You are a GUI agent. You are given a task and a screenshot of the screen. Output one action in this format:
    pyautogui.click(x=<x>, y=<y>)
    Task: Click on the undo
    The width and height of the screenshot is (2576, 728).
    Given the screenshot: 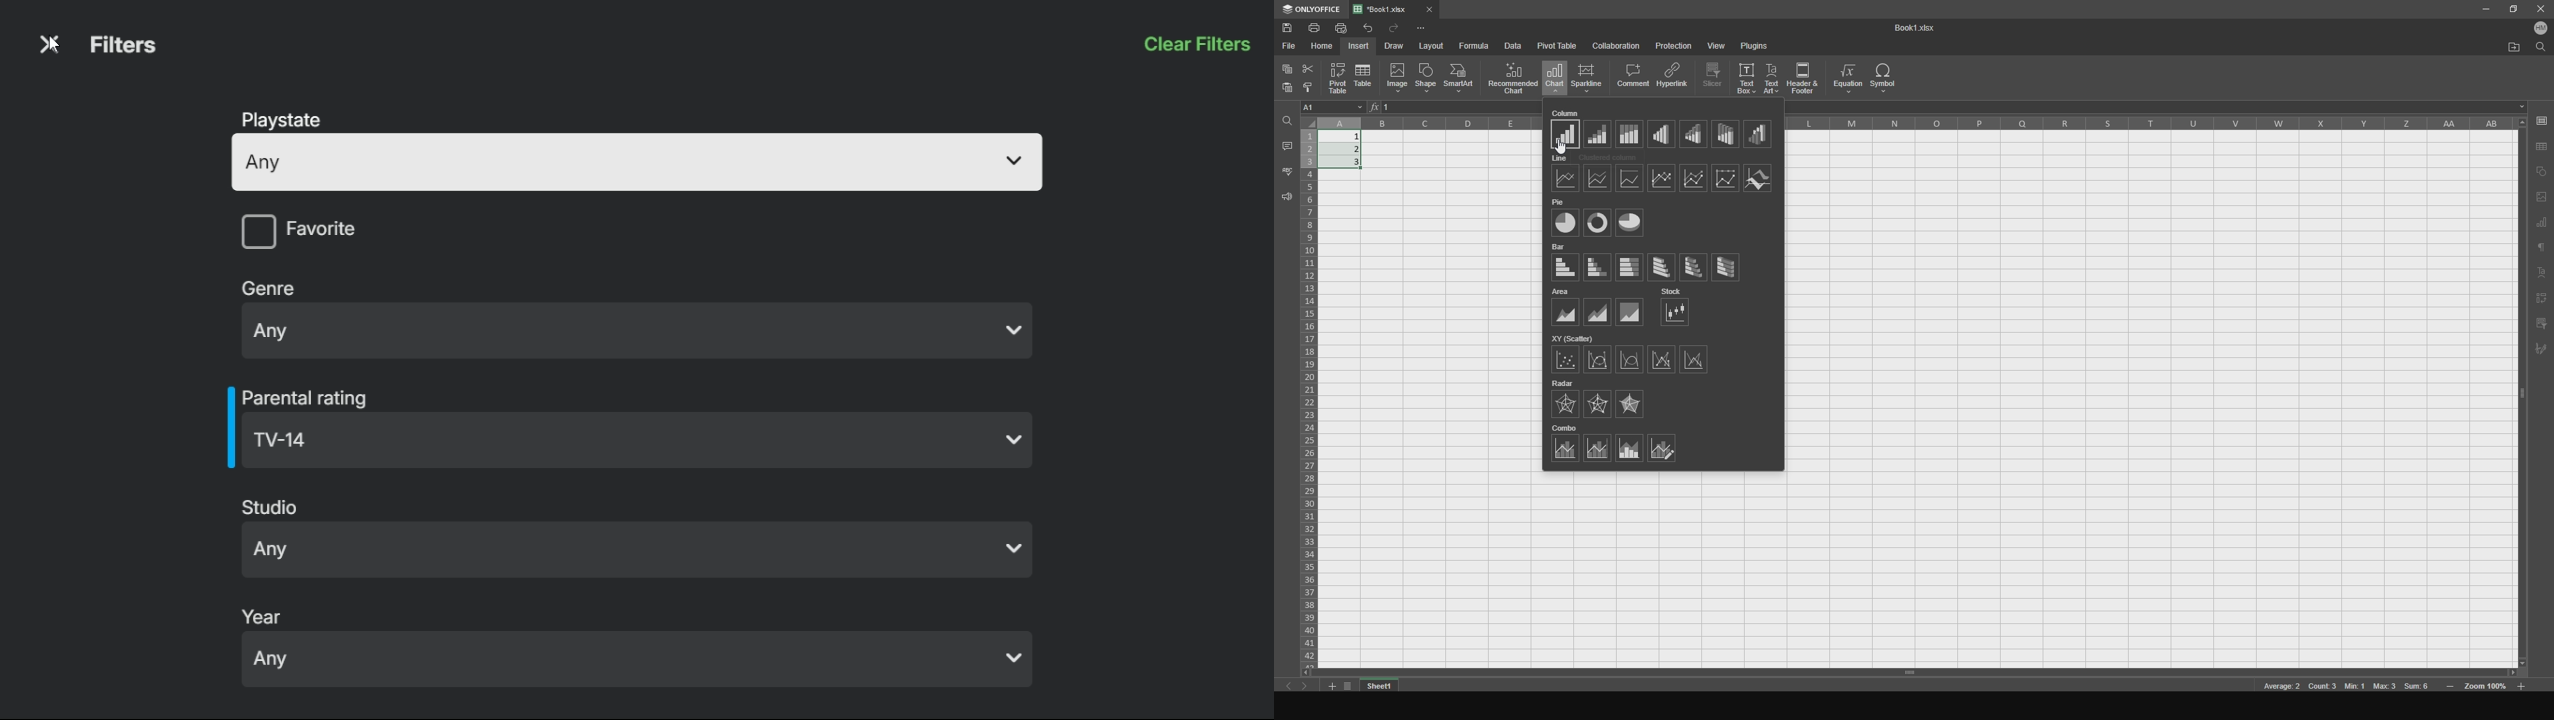 What is the action you would take?
    pyautogui.click(x=1366, y=27)
    